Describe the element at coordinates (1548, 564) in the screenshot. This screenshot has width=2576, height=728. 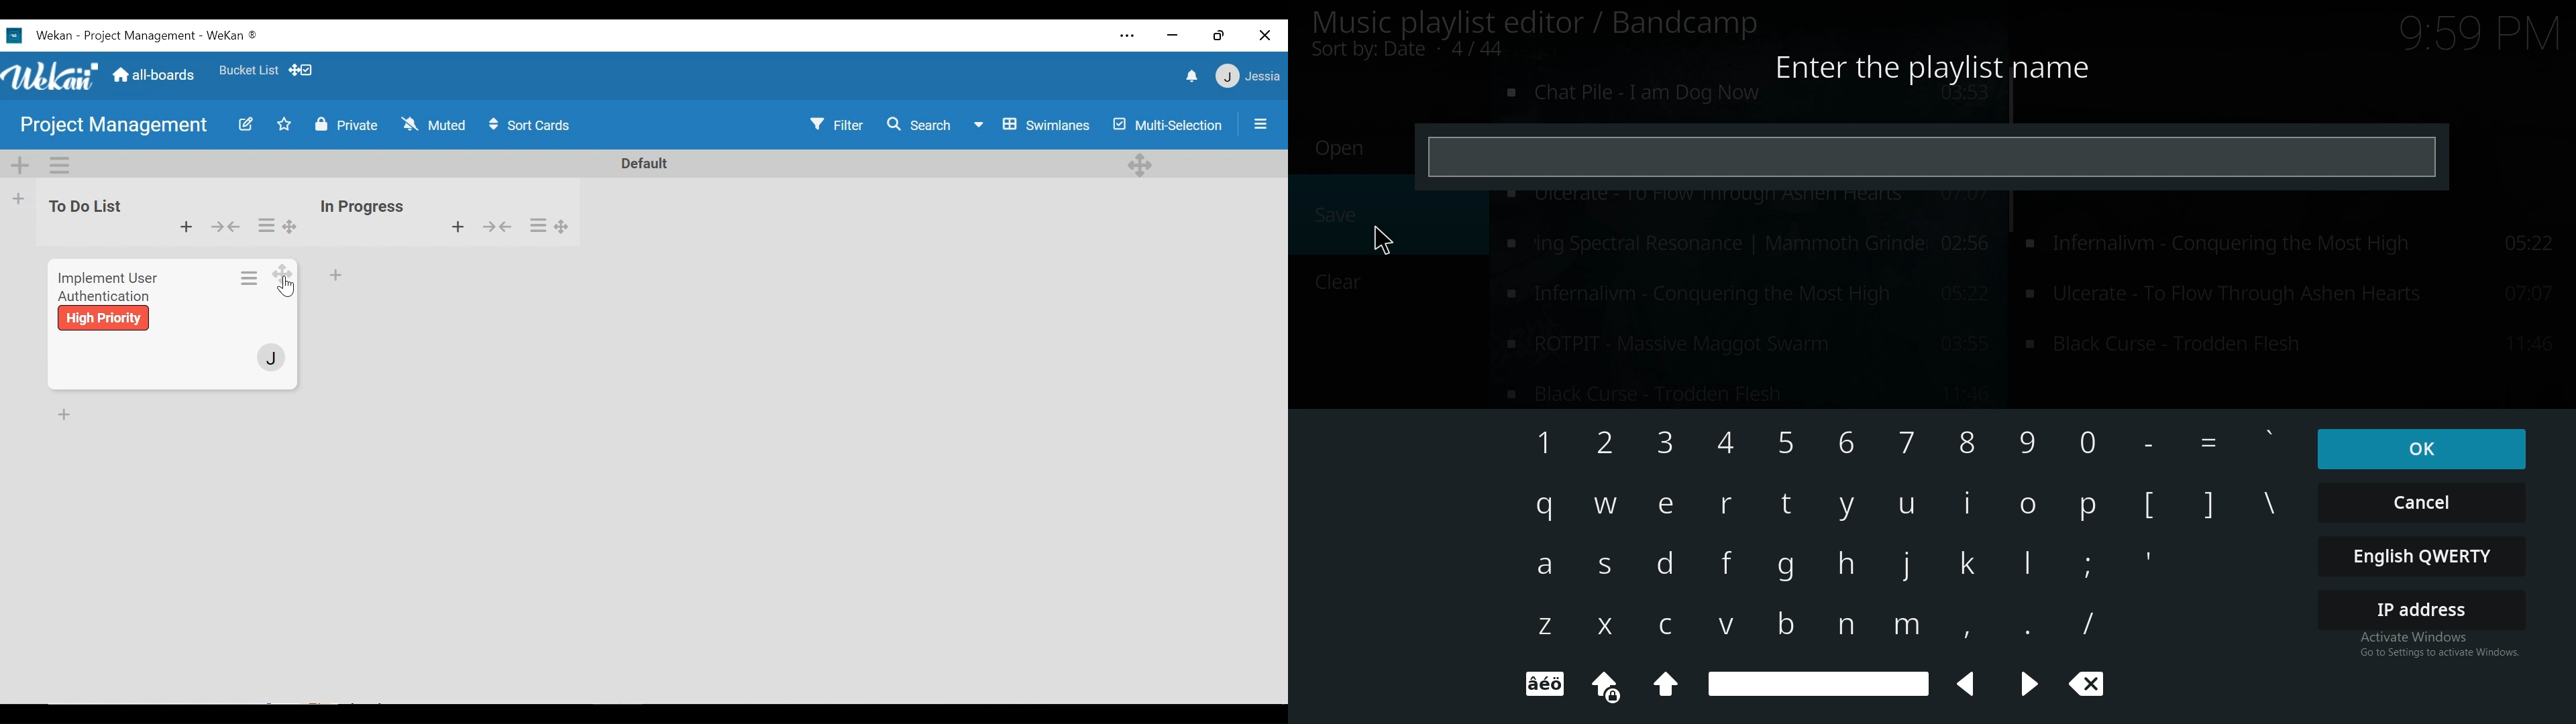
I see `keyboard input` at that location.